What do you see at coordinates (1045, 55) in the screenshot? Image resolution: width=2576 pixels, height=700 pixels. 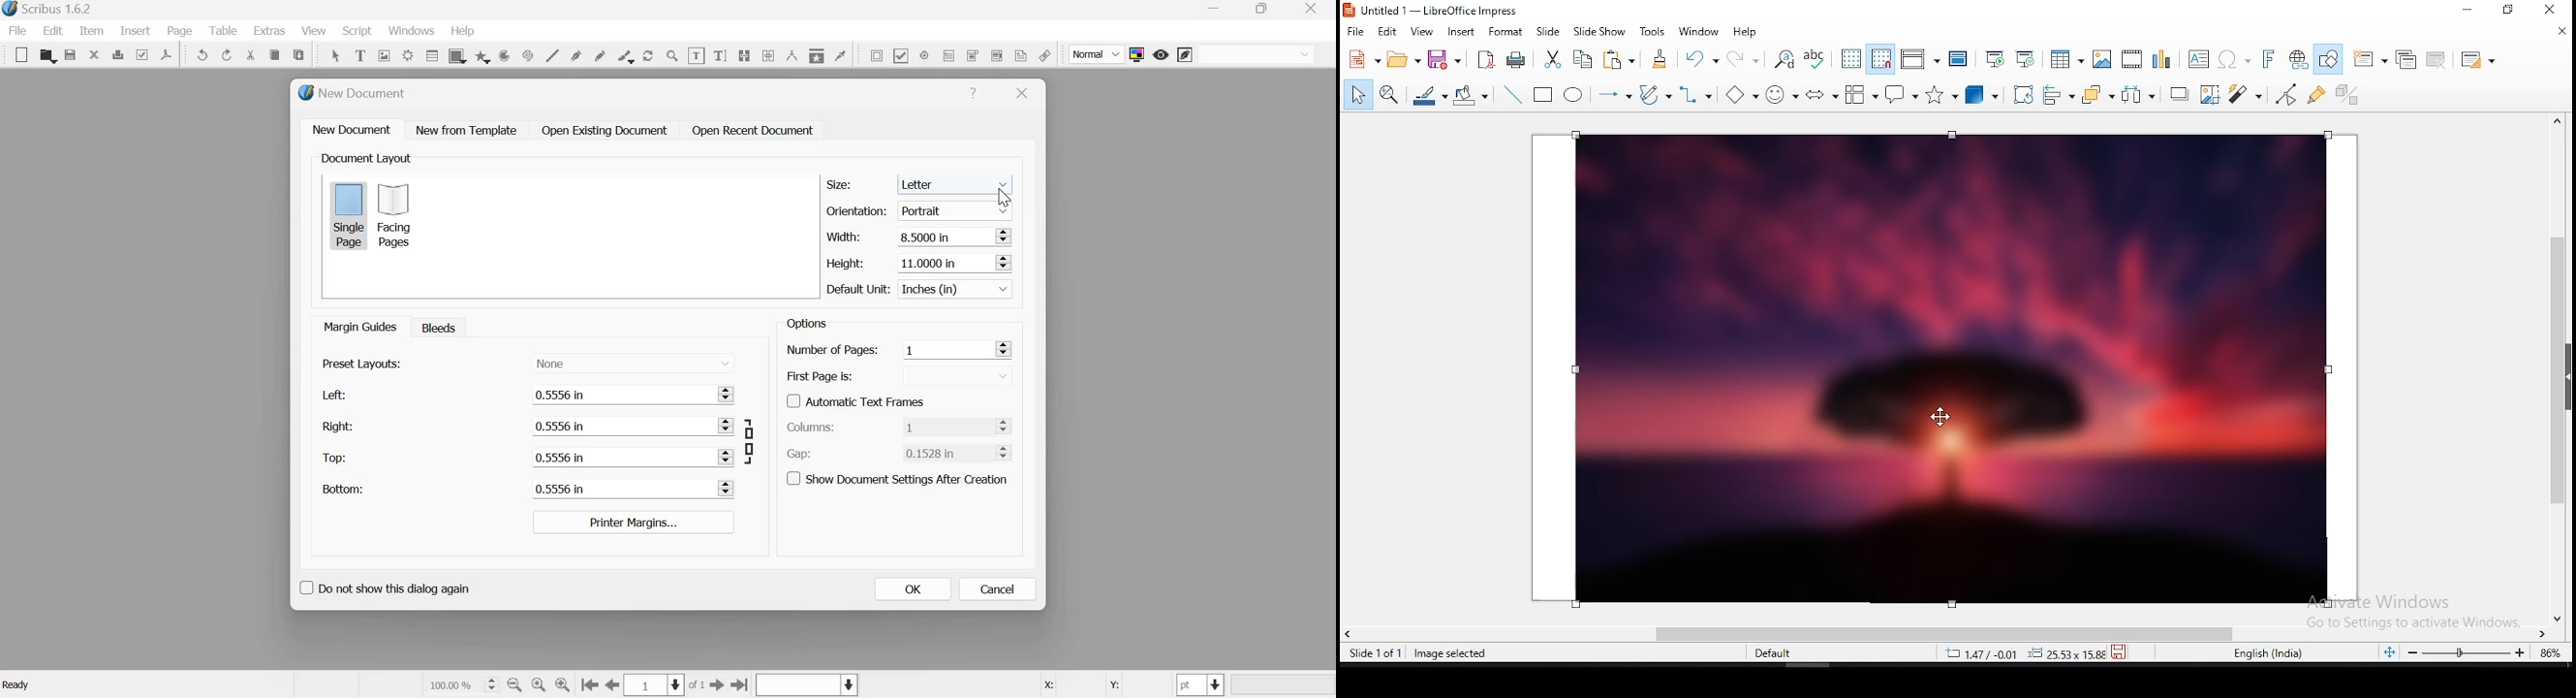 I see `link annotation` at bounding box center [1045, 55].